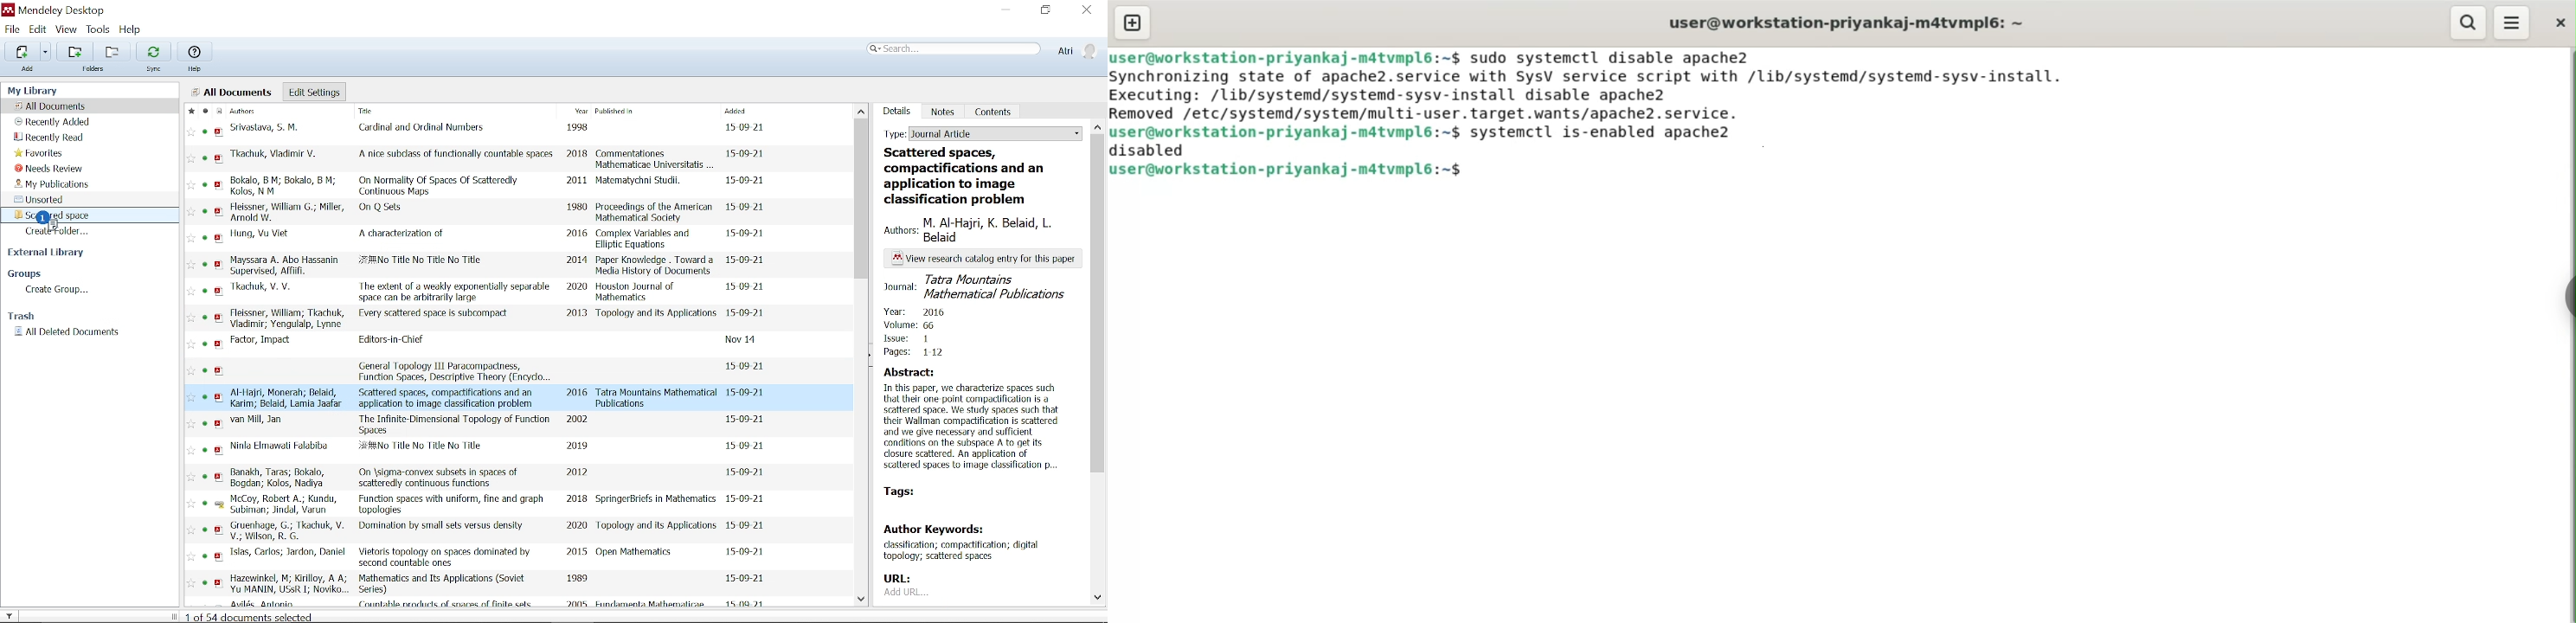 Image resolution: width=2576 pixels, height=644 pixels. I want to click on volume, so click(910, 326).